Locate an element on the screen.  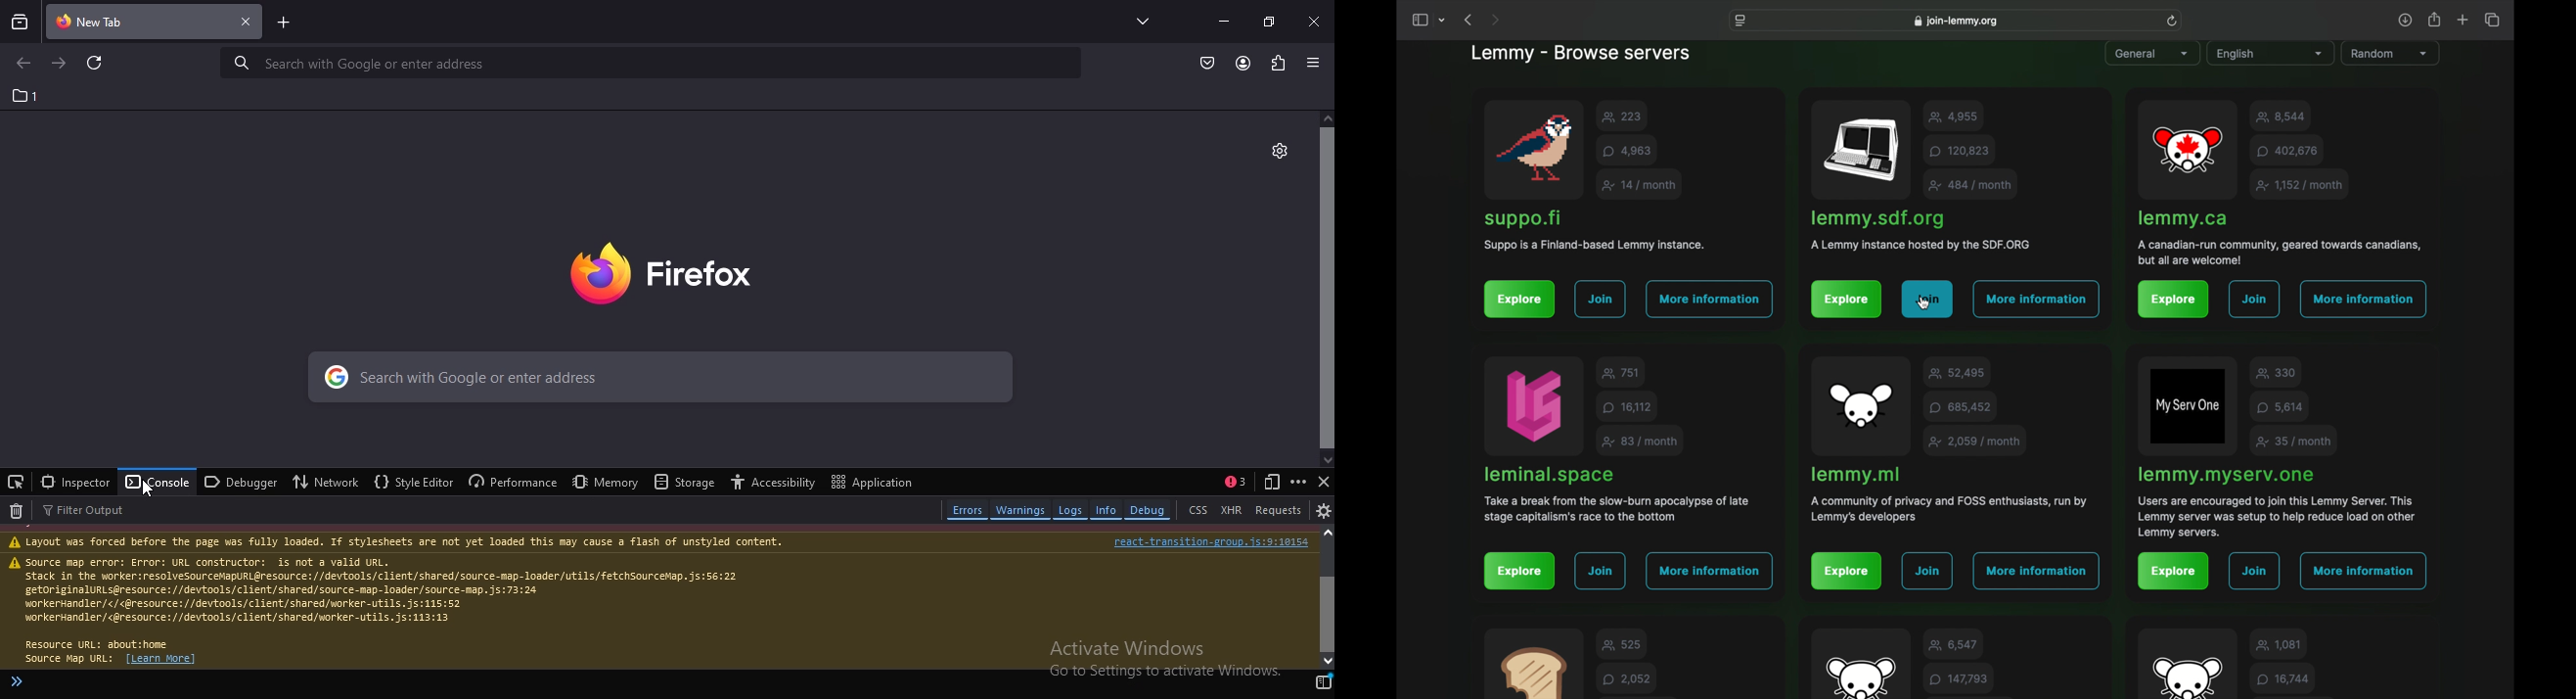
close is located at coordinates (1315, 21).